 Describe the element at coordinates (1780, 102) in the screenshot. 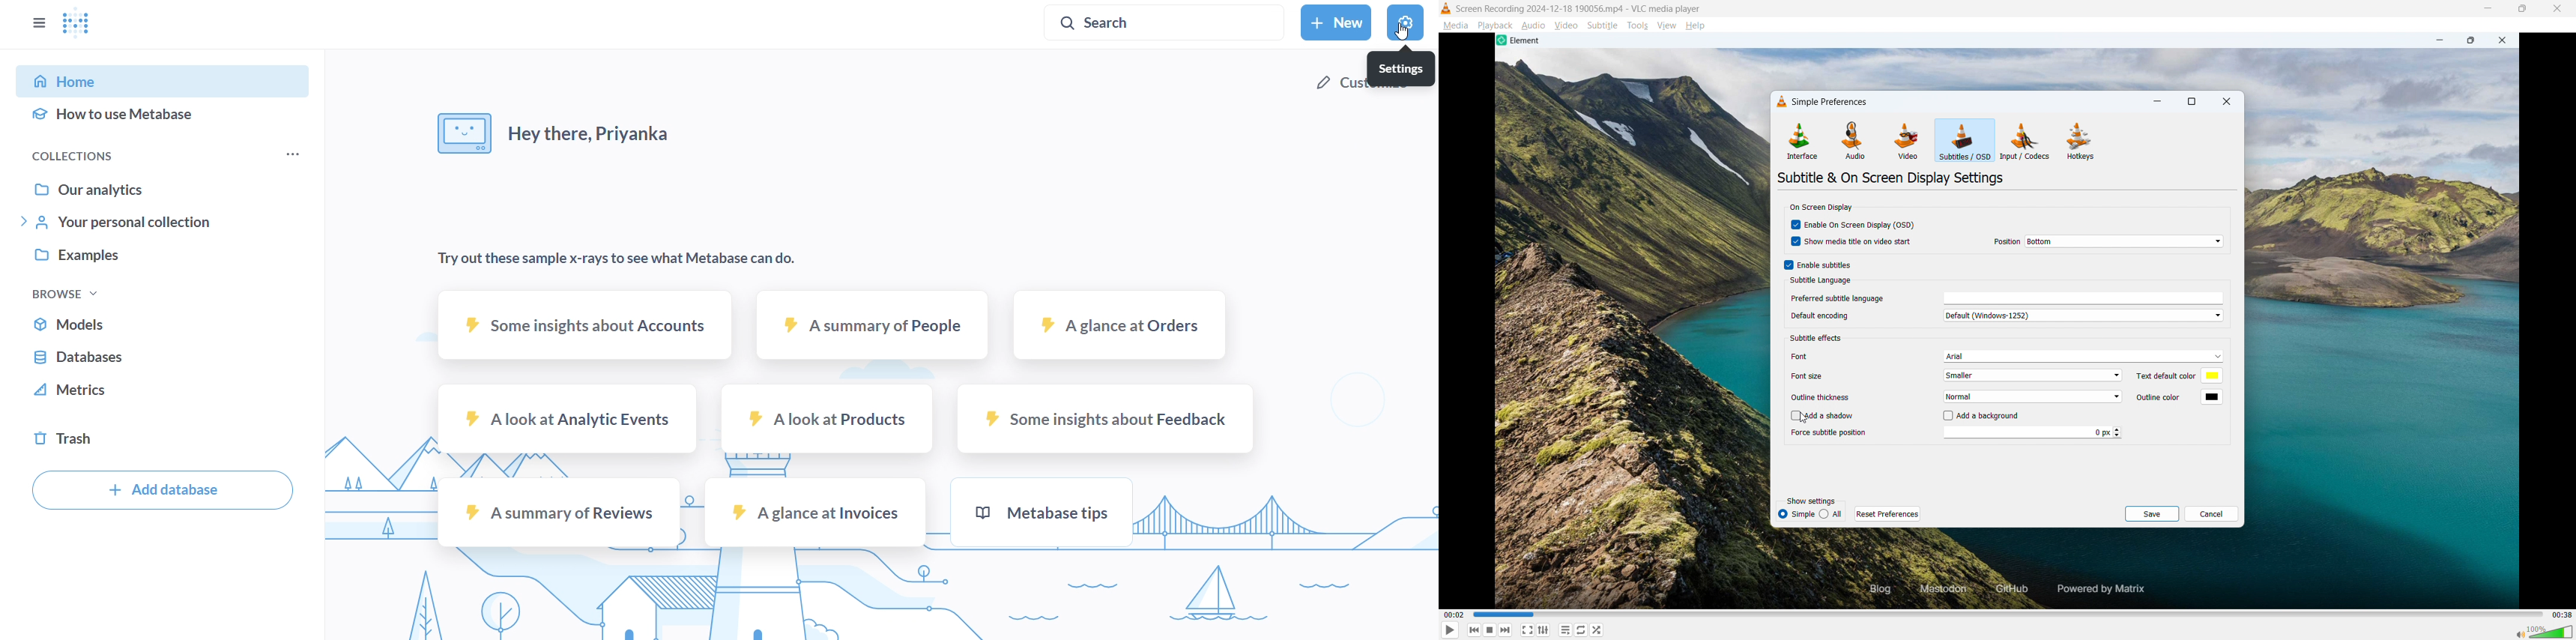

I see `VLC logo` at that location.